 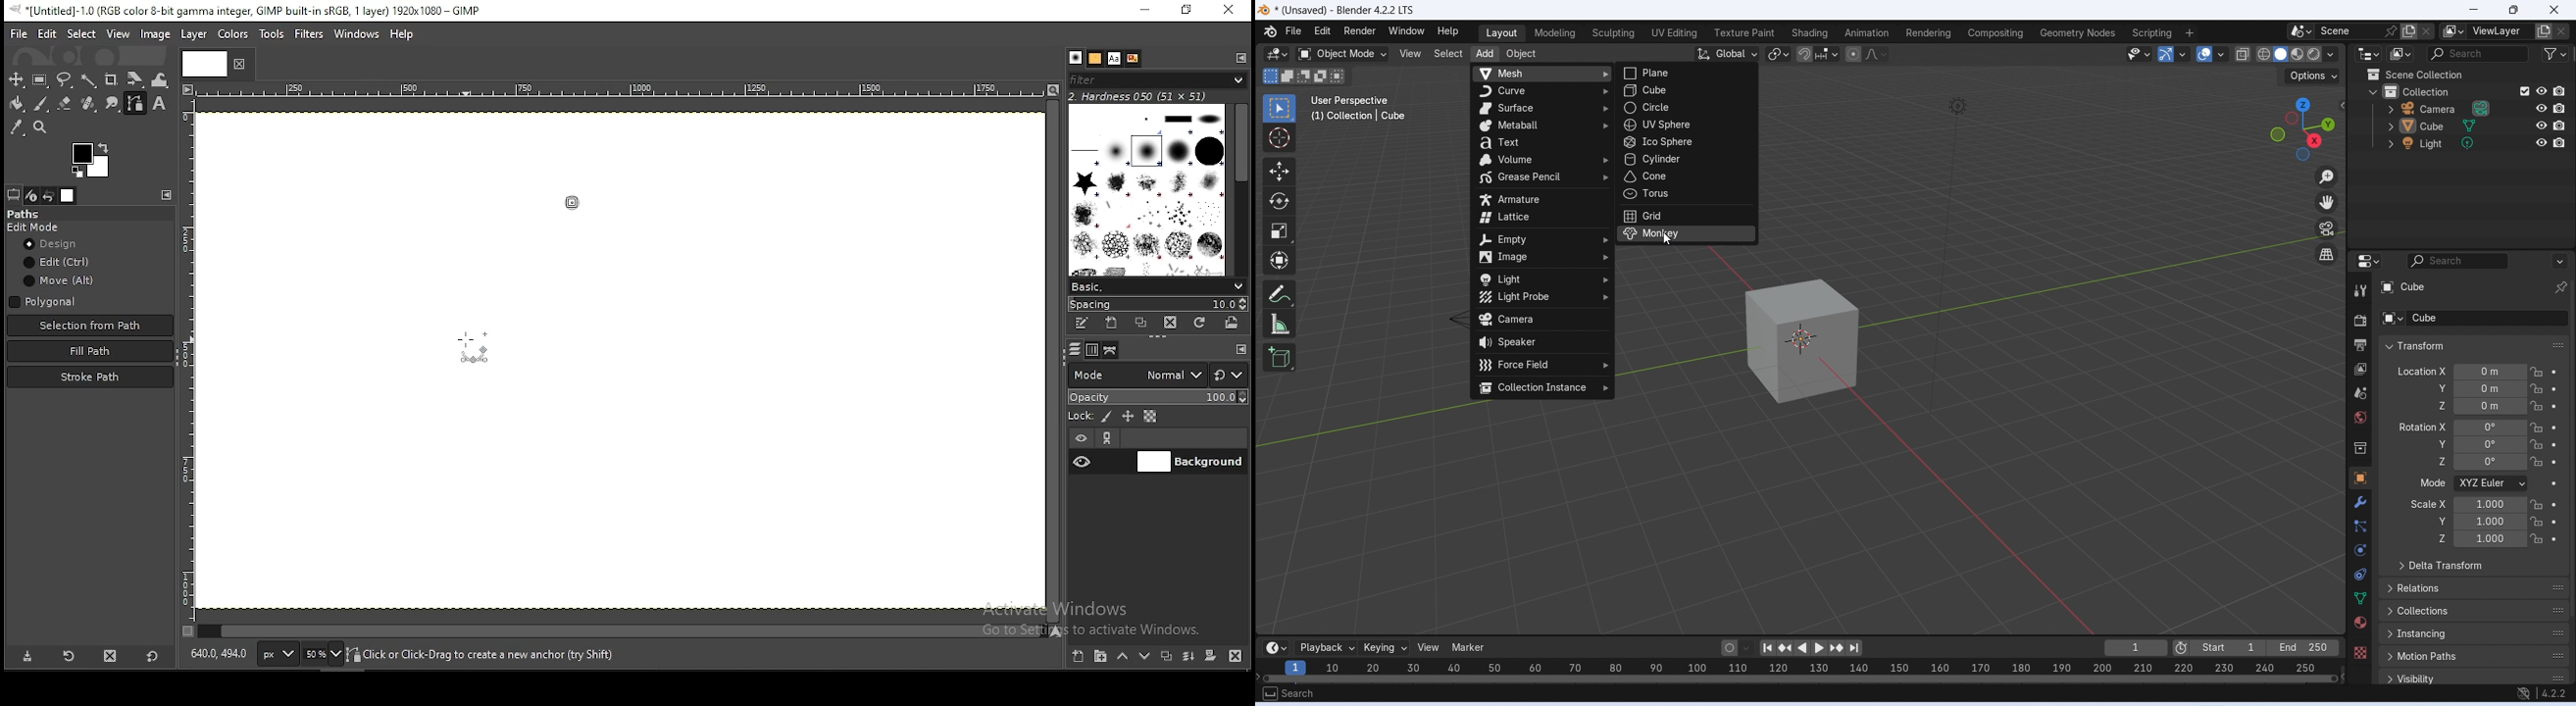 What do you see at coordinates (1189, 462) in the screenshot?
I see `layer 1` at bounding box center [1189, 462].